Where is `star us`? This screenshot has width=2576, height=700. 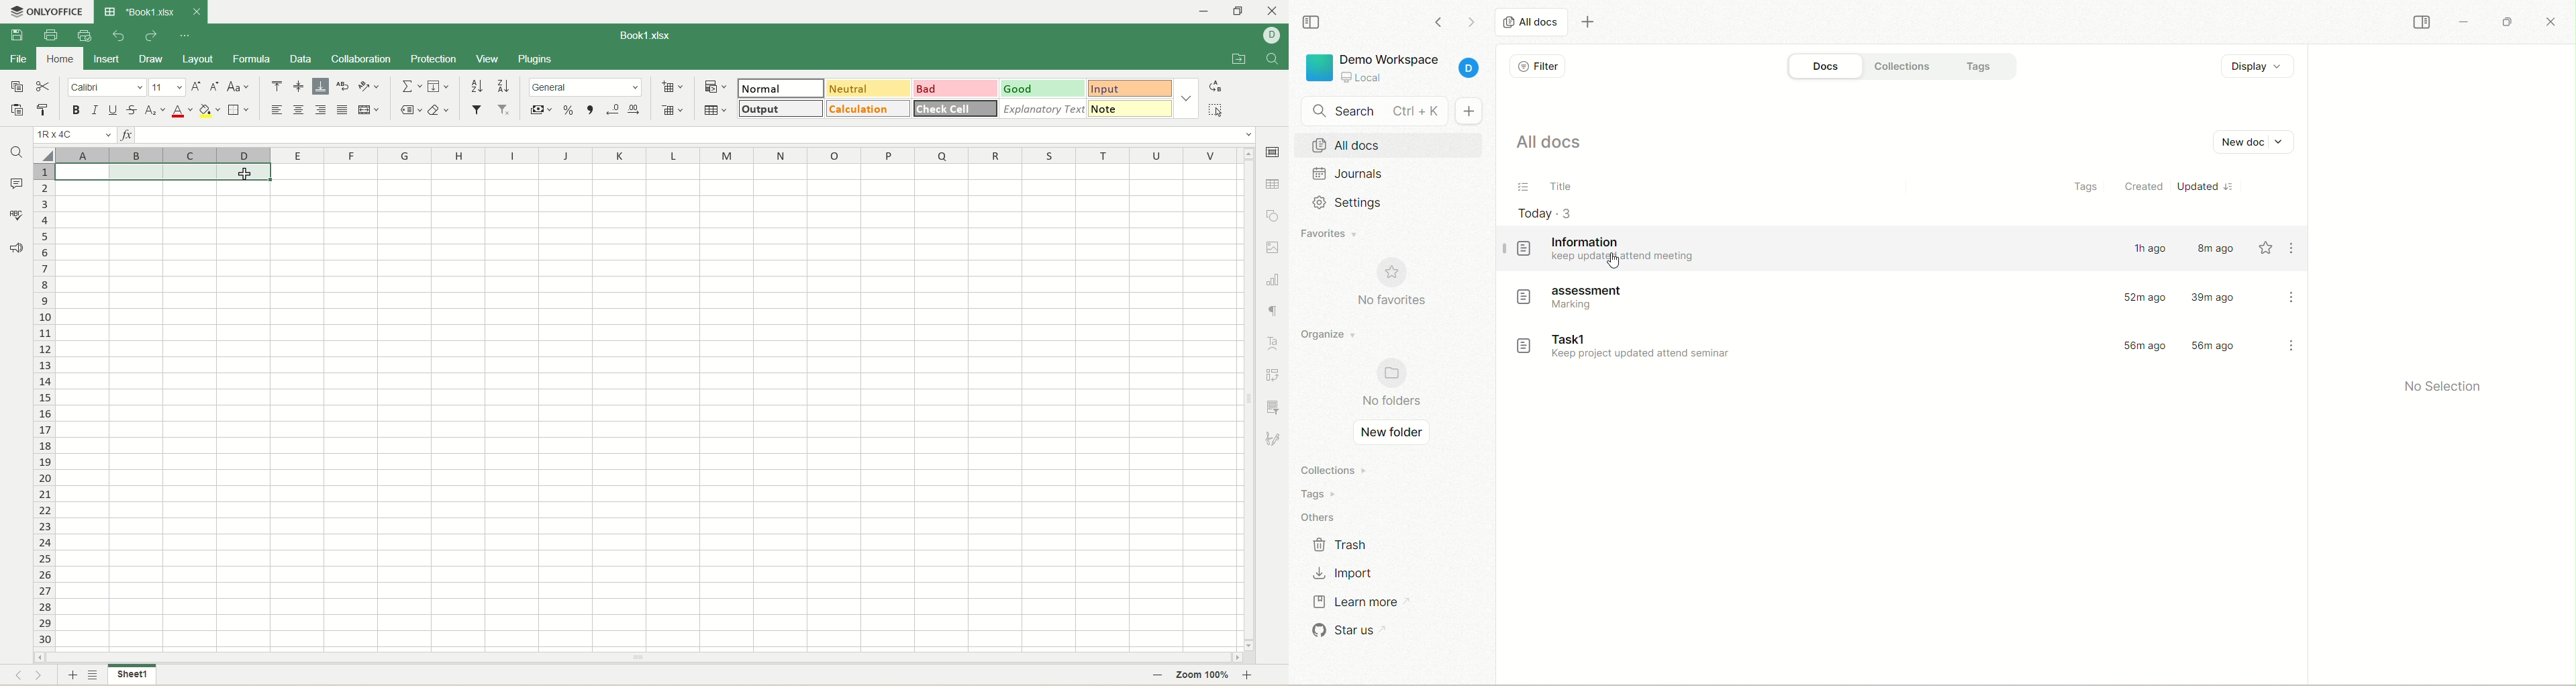 star us is located at coordinates (1344, 631).